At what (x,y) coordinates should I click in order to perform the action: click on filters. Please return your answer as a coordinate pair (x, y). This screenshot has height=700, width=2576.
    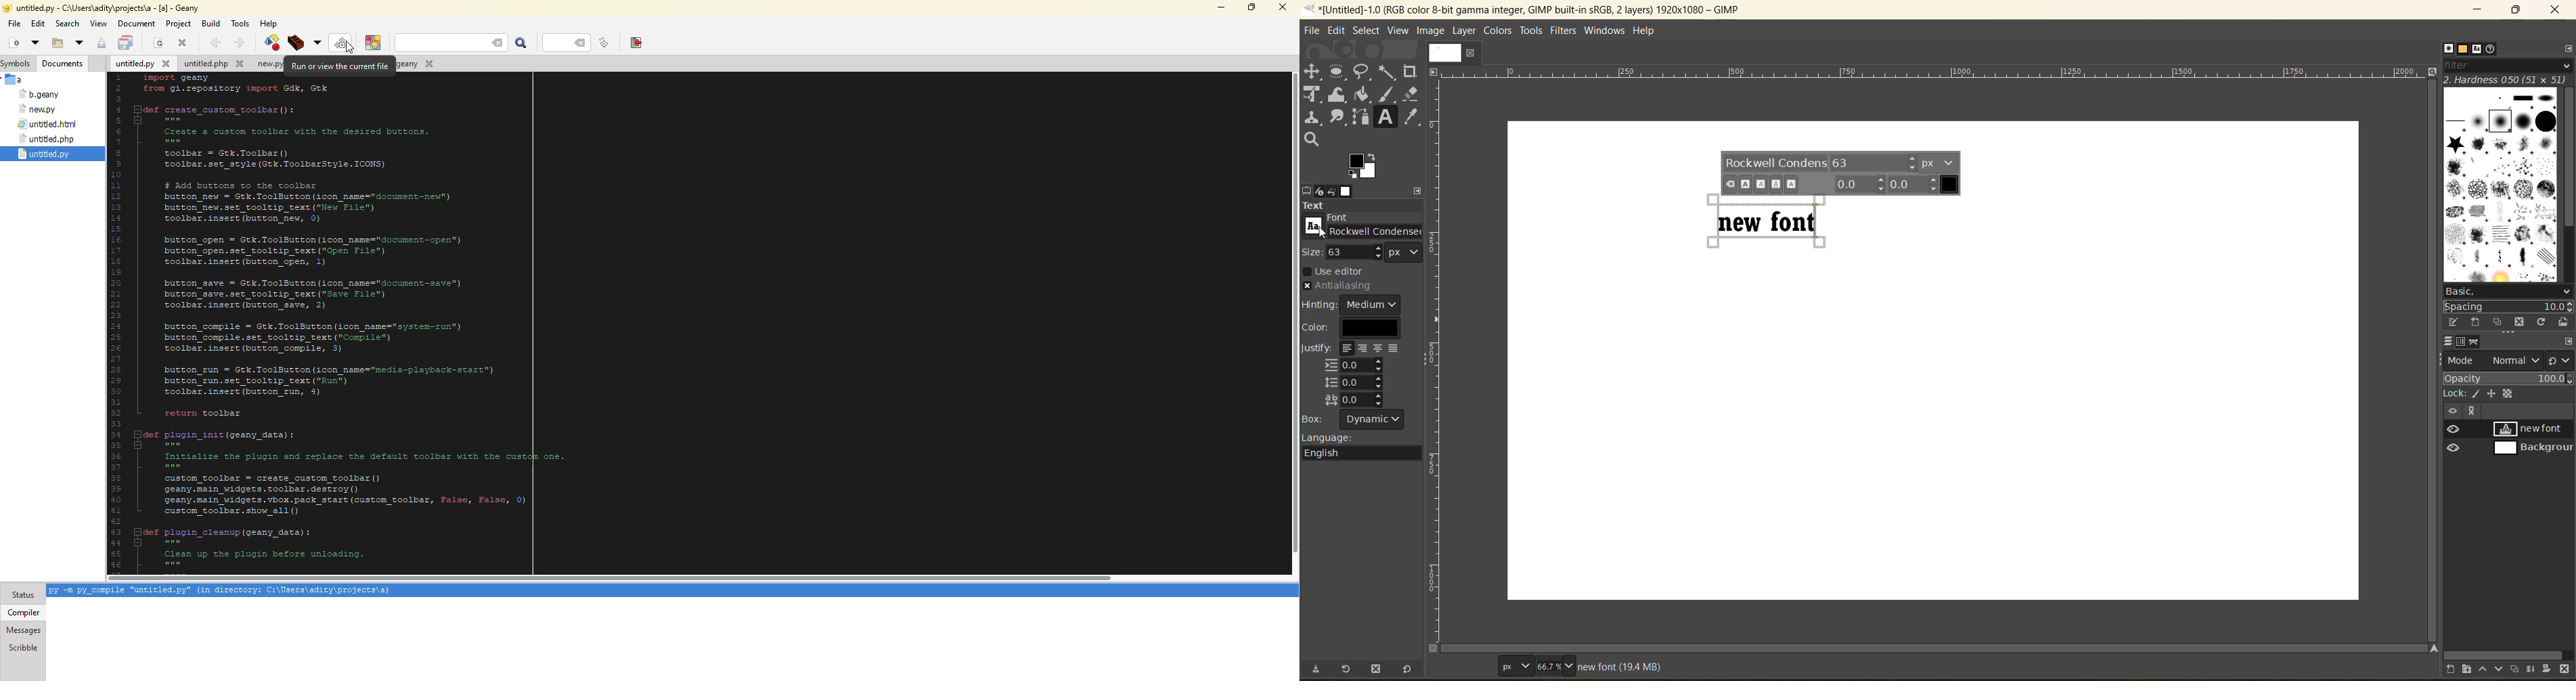
    Looking at the image, I should click on (1567, 31).